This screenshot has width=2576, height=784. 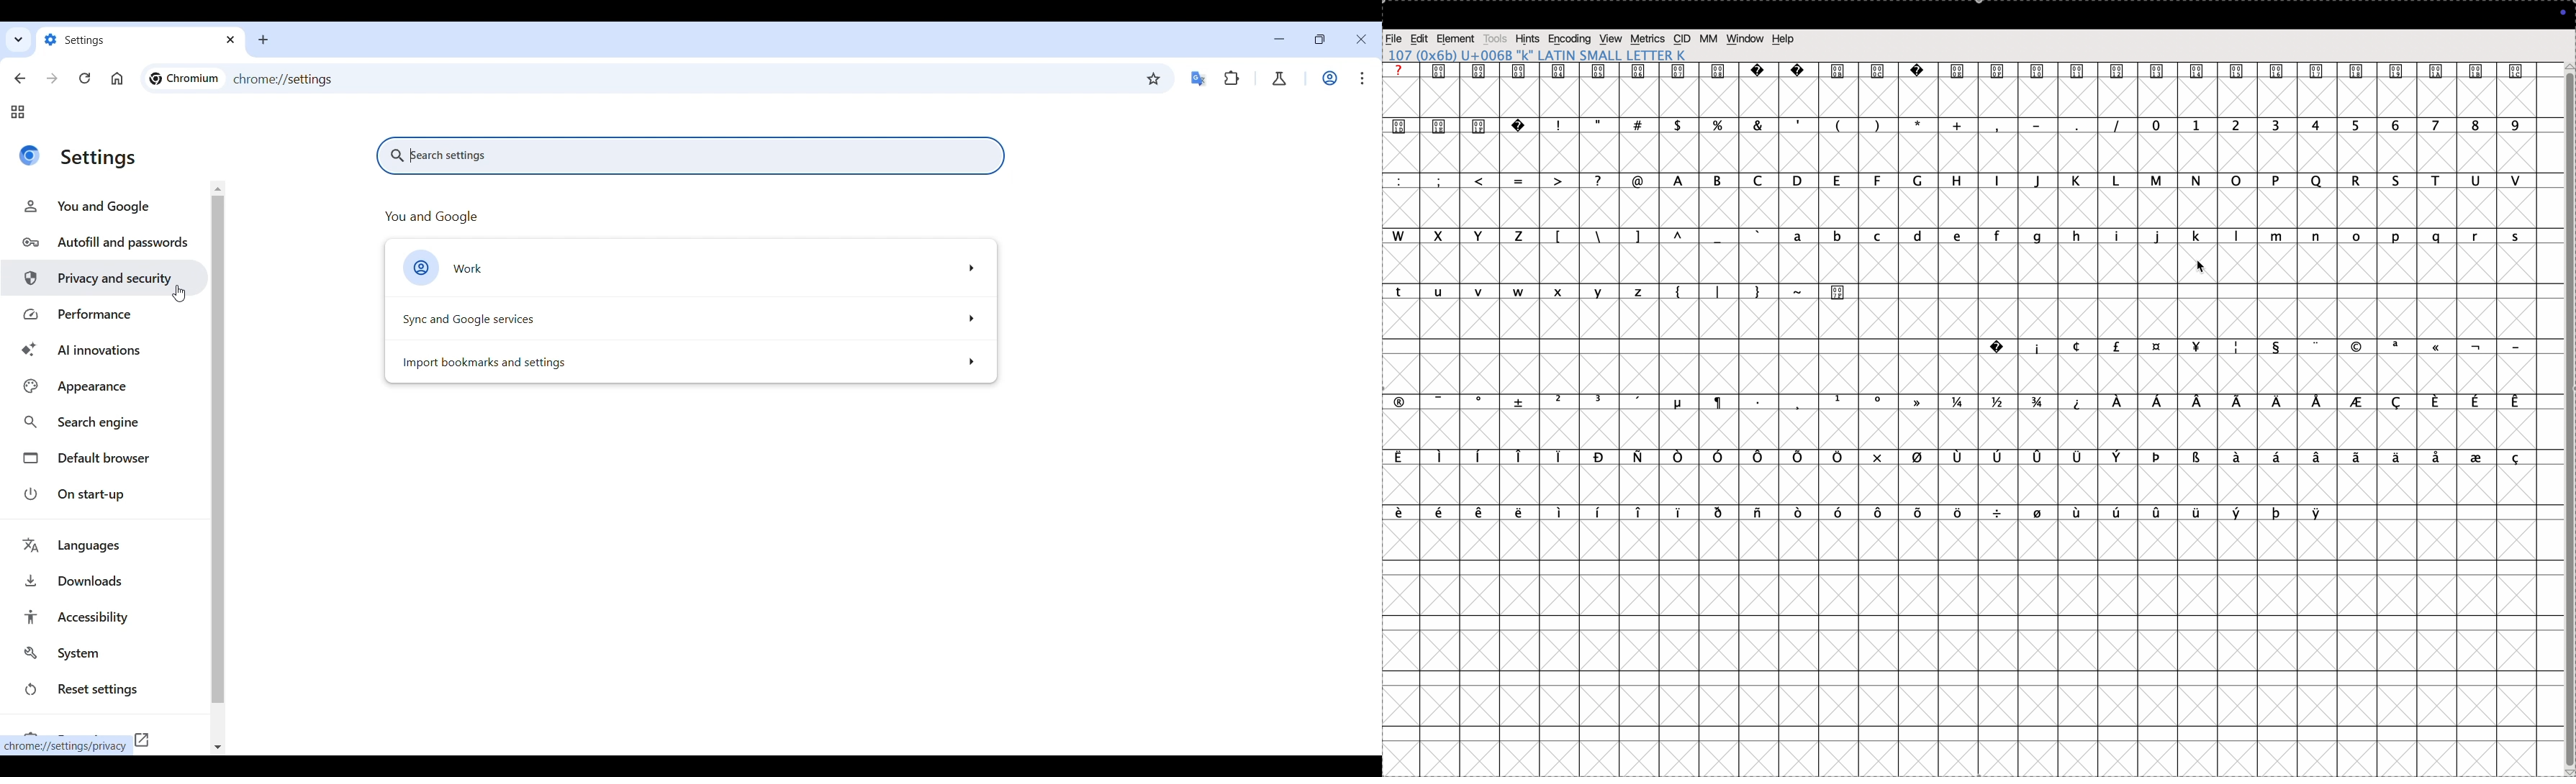 What do you see at coordinates (1399, 401) in the screenshot?
I see `special character` at bounding box center [1399, 401].